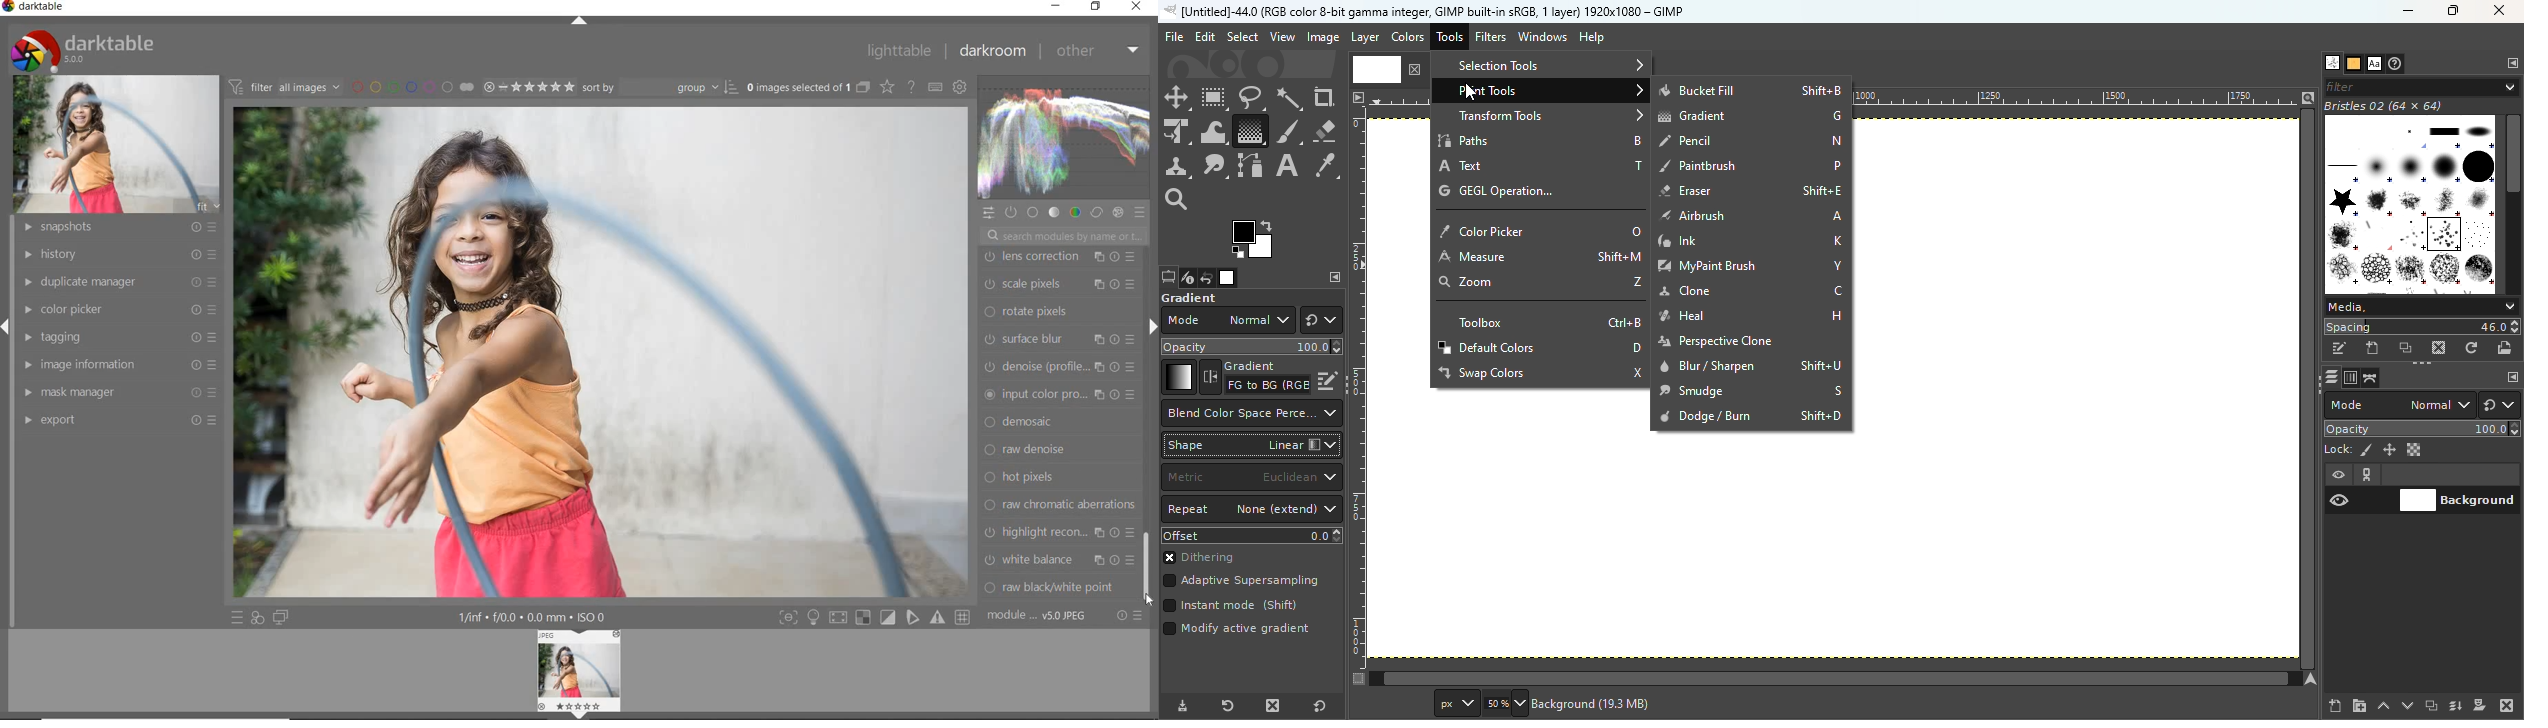  I want to click on module order, so click(1039, 617).